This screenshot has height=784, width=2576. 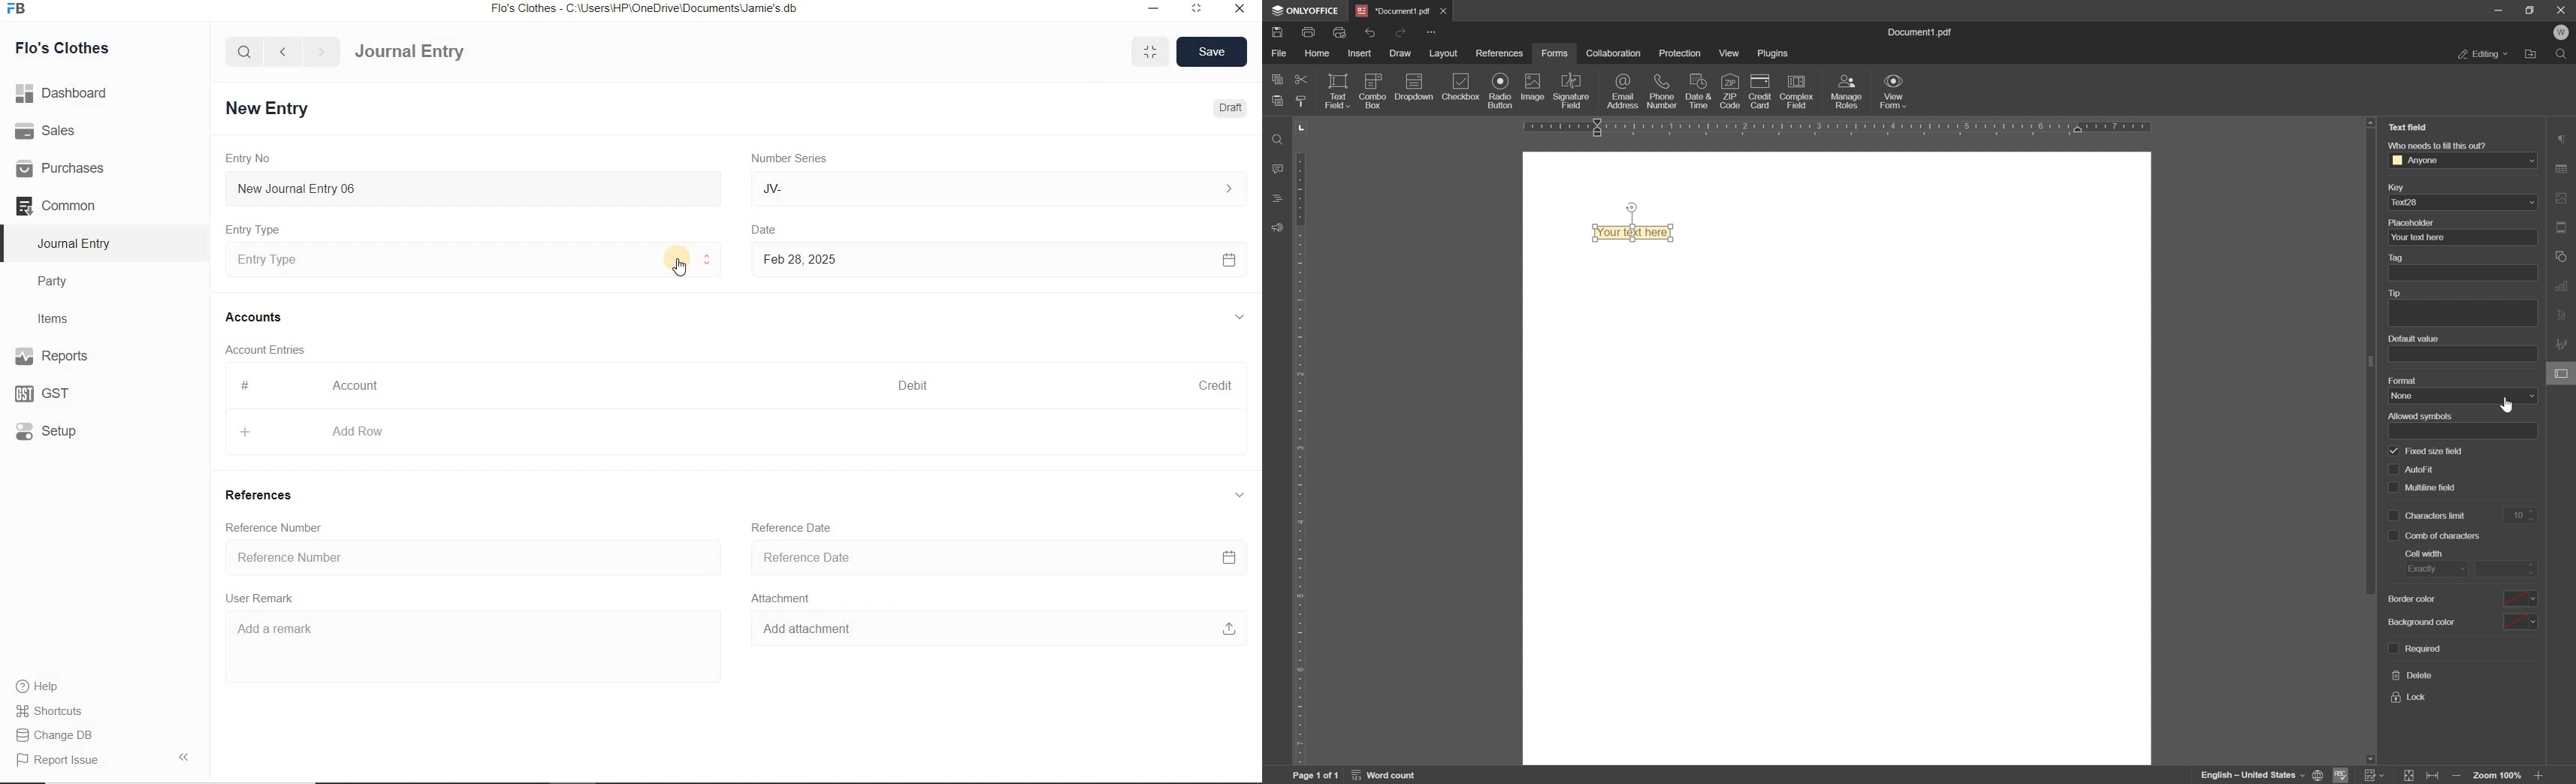 I want to click on insert, so click(x=1361, y=53).